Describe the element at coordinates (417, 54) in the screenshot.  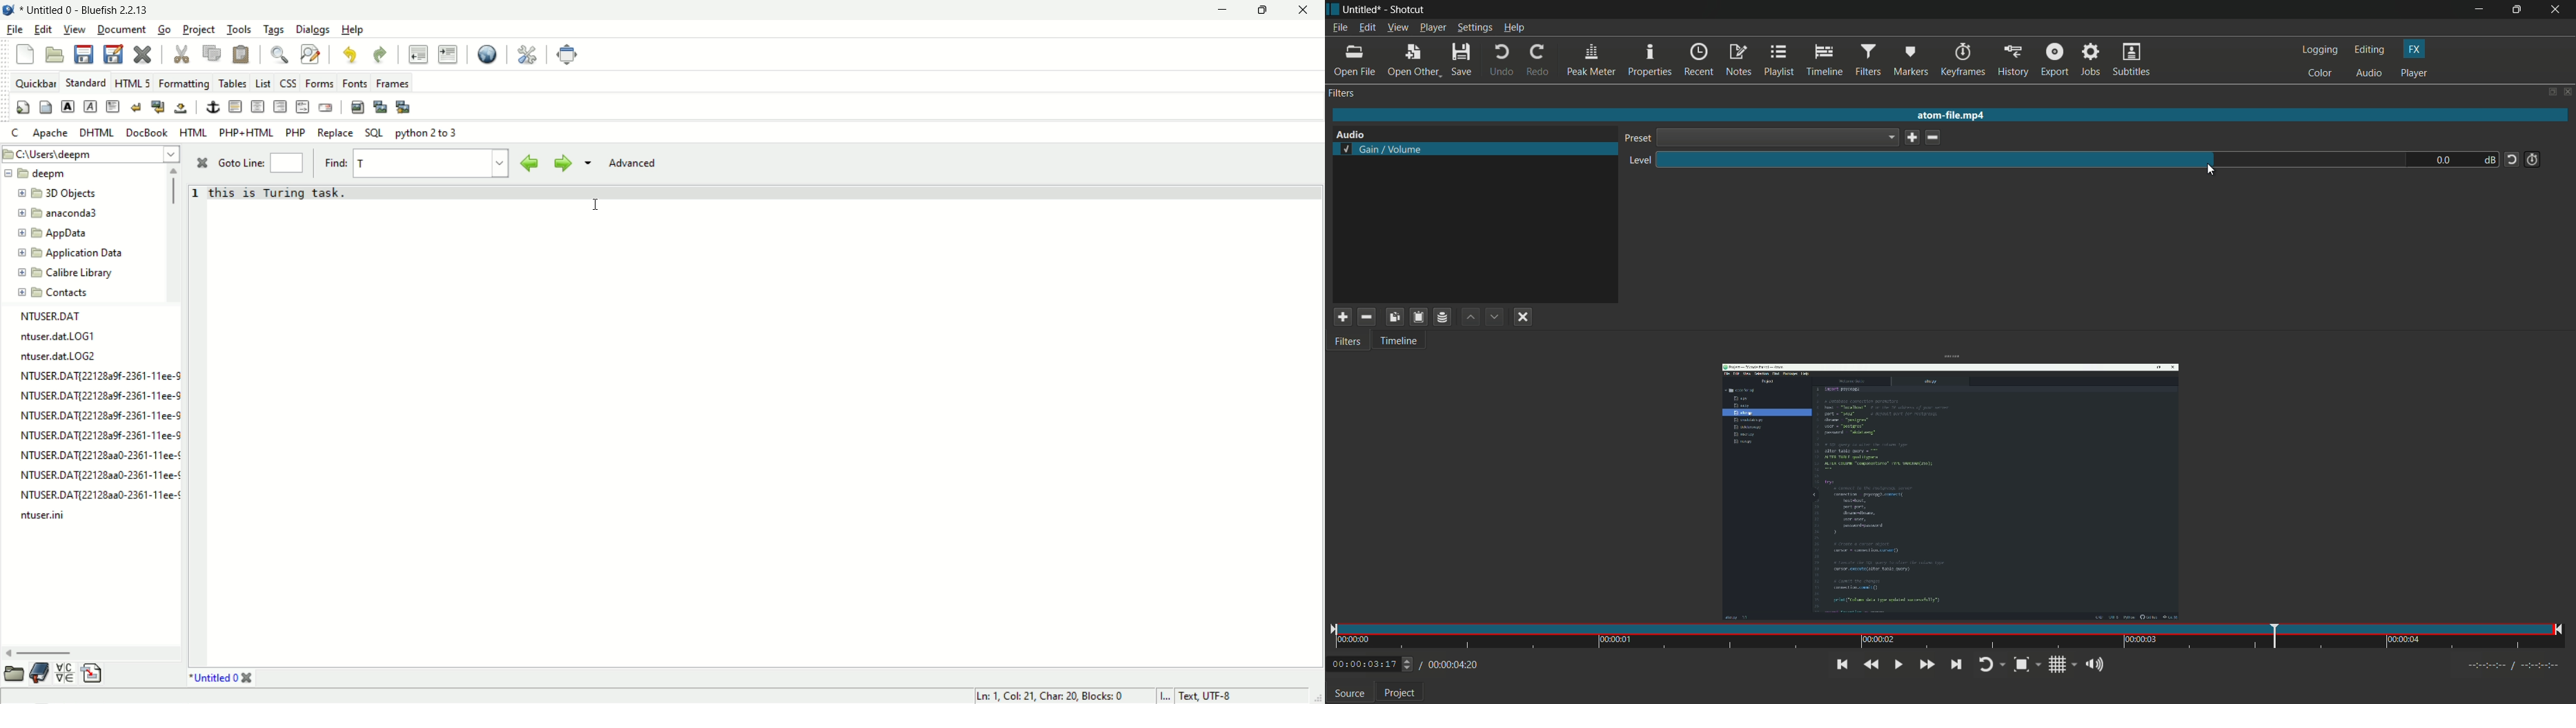
I see `unident` at that location.